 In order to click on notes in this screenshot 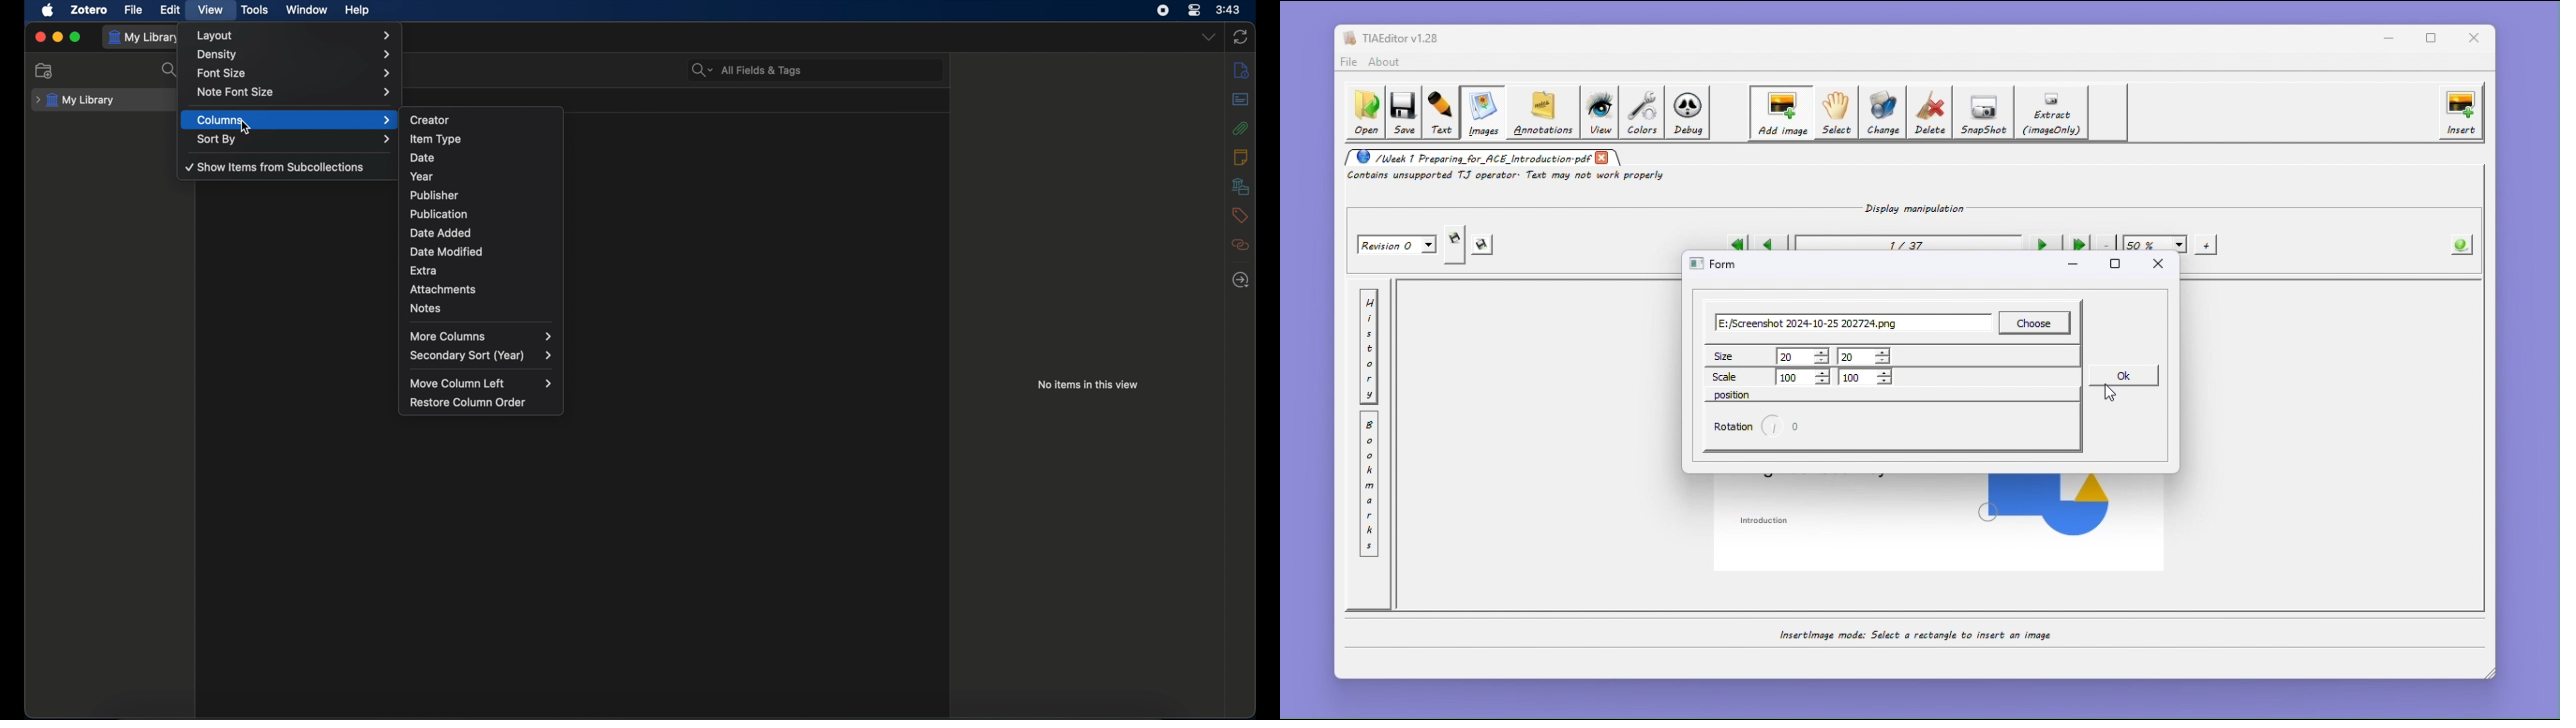, I will do `click(1239, 157)`.